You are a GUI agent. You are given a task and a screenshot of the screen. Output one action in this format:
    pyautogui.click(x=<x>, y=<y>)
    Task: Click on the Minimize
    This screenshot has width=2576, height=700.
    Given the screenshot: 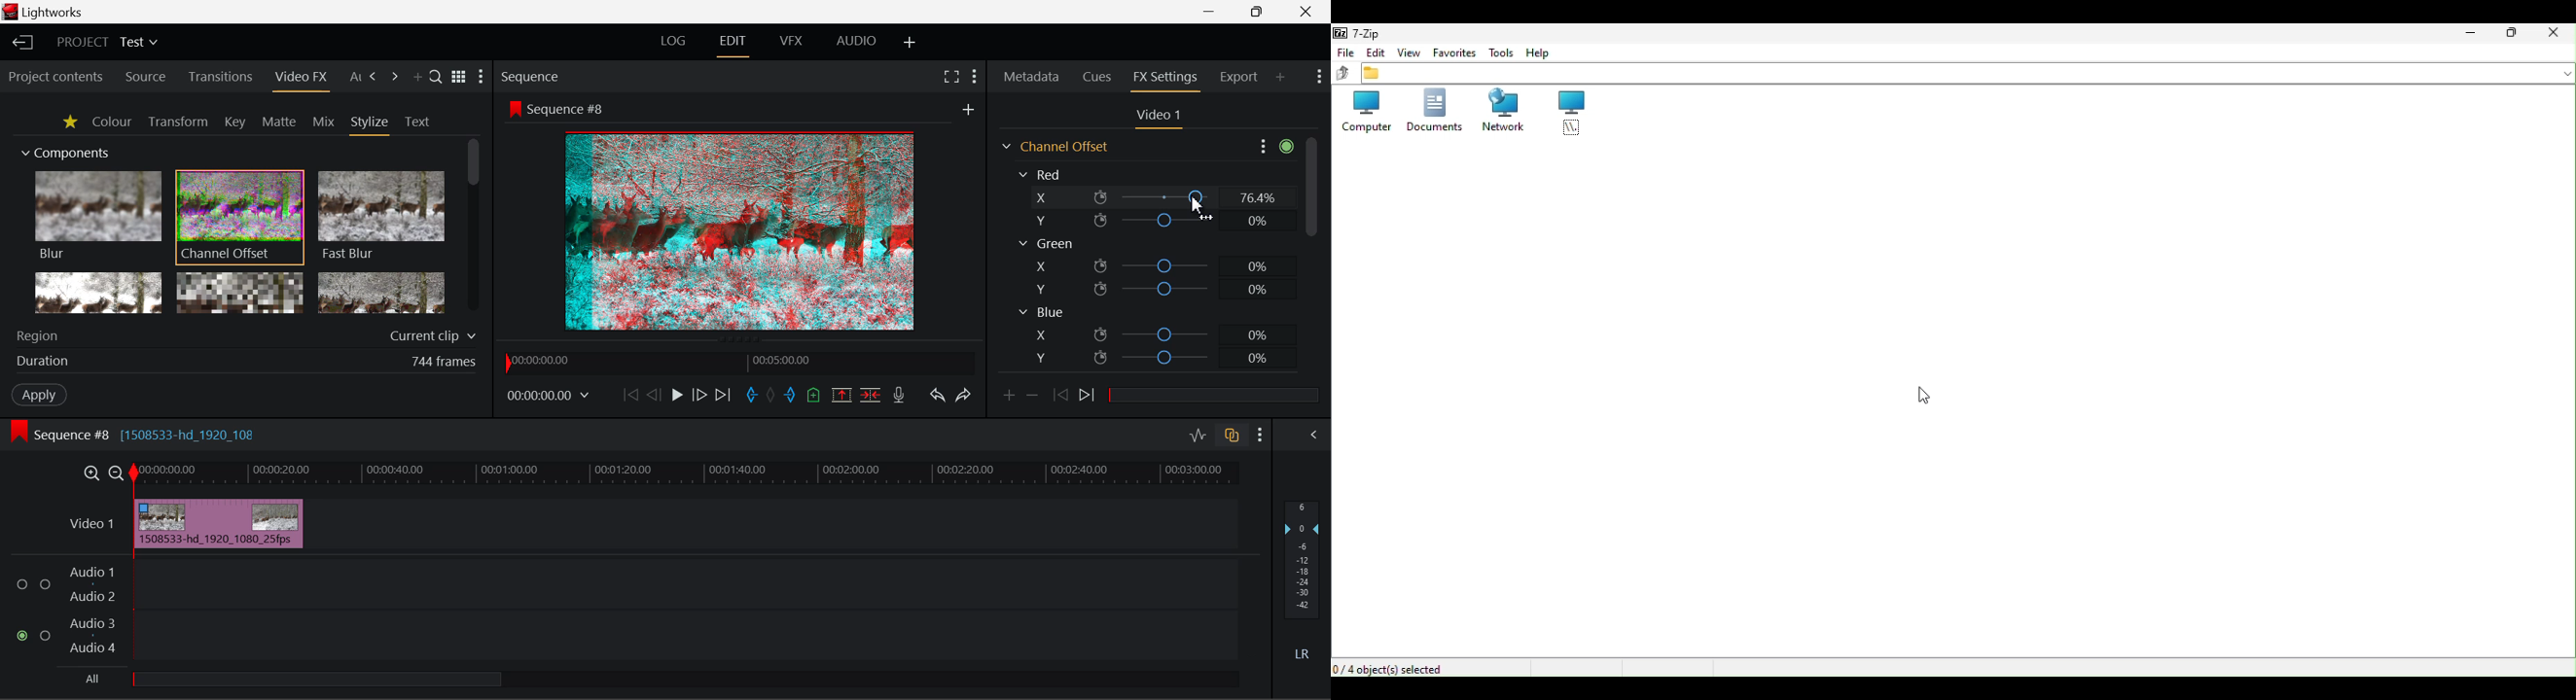 What is the action you would take?
    pyautogui.click(x=2473, y=33)
    